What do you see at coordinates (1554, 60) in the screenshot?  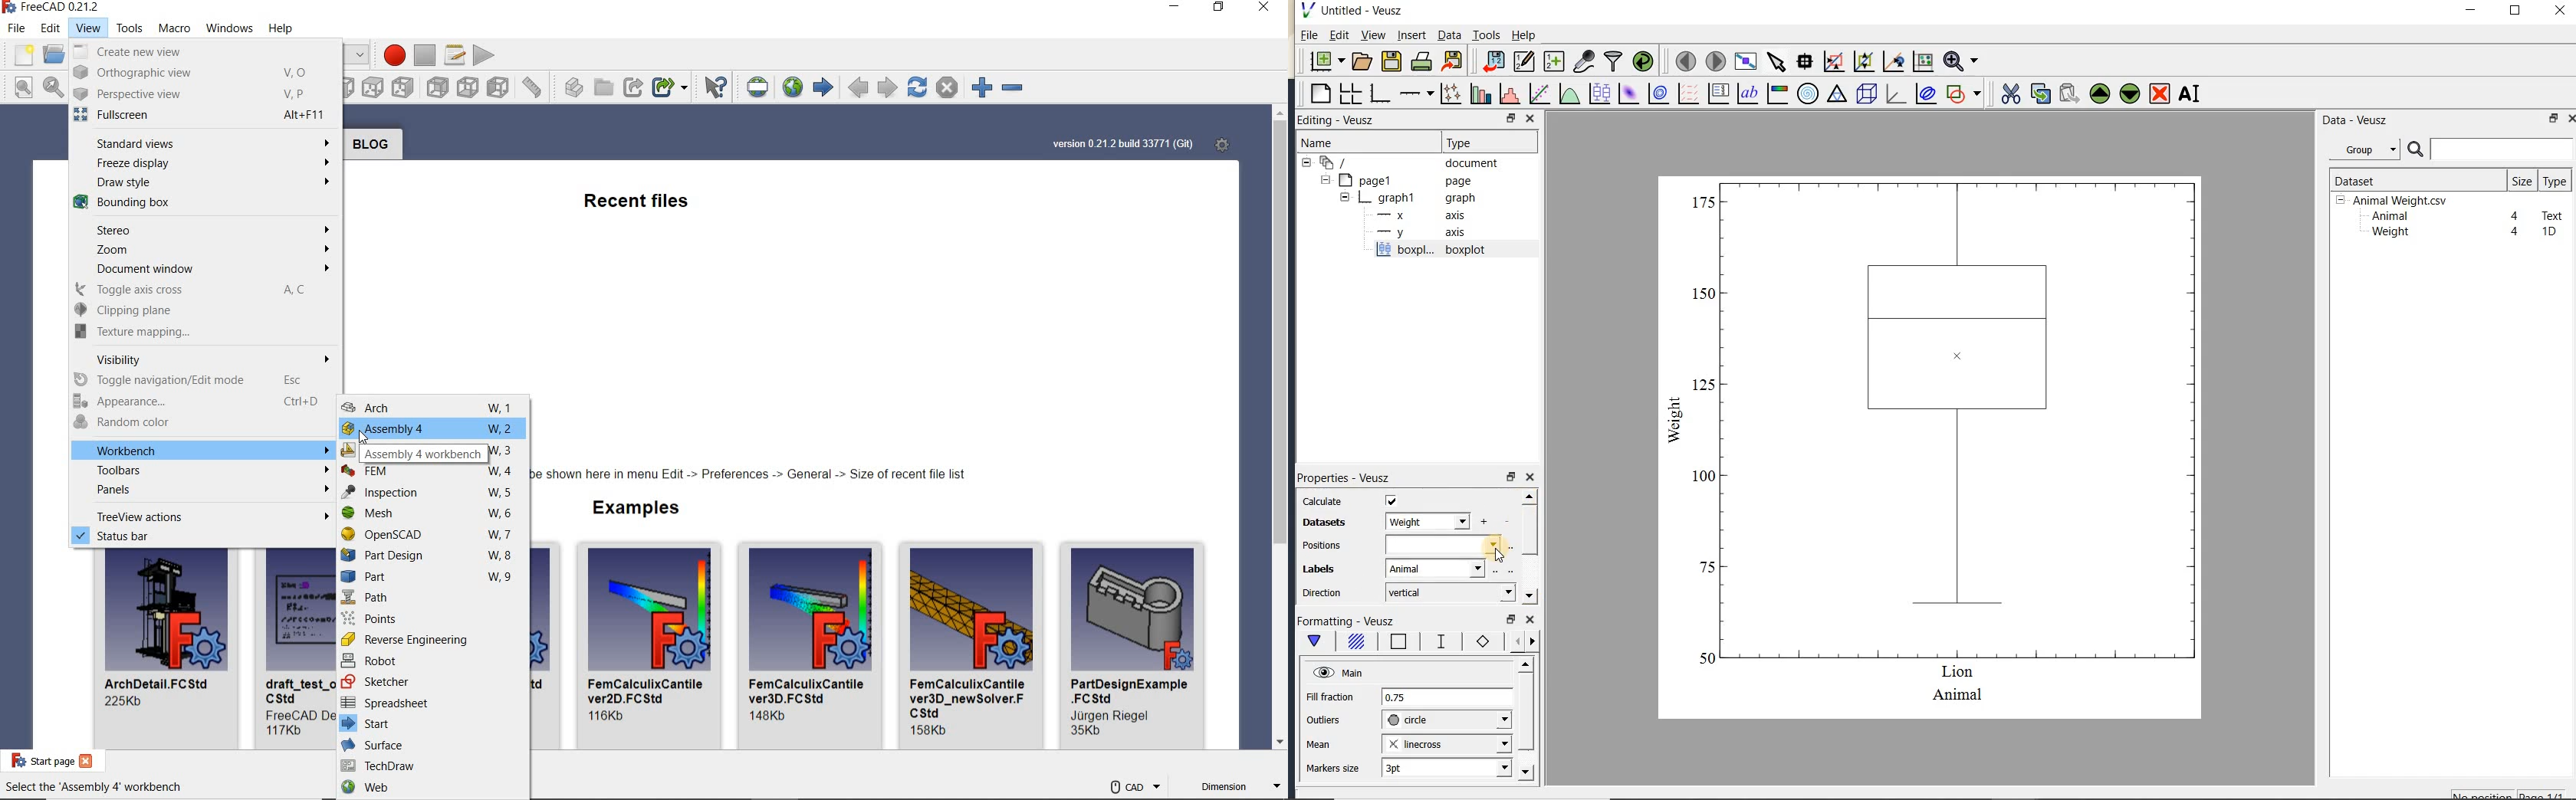 I see `create new datasets` at bounding box center [1554, 60].